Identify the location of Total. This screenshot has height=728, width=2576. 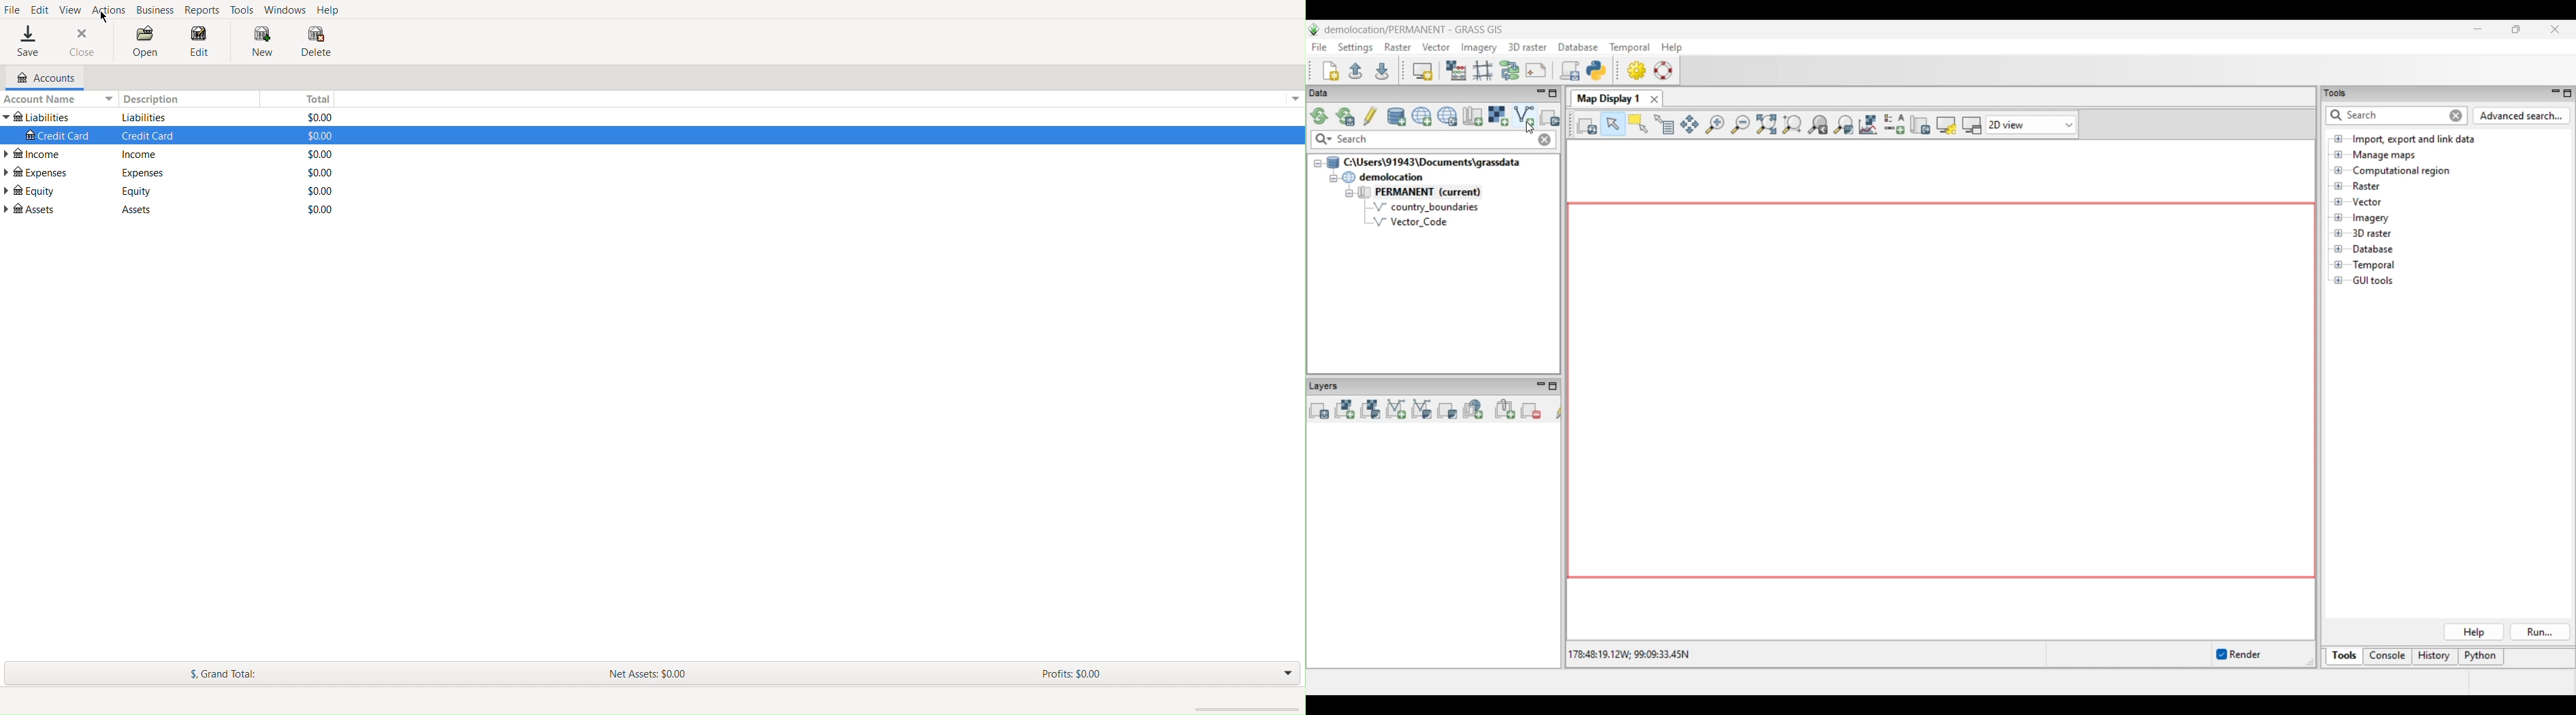
(321, 136).